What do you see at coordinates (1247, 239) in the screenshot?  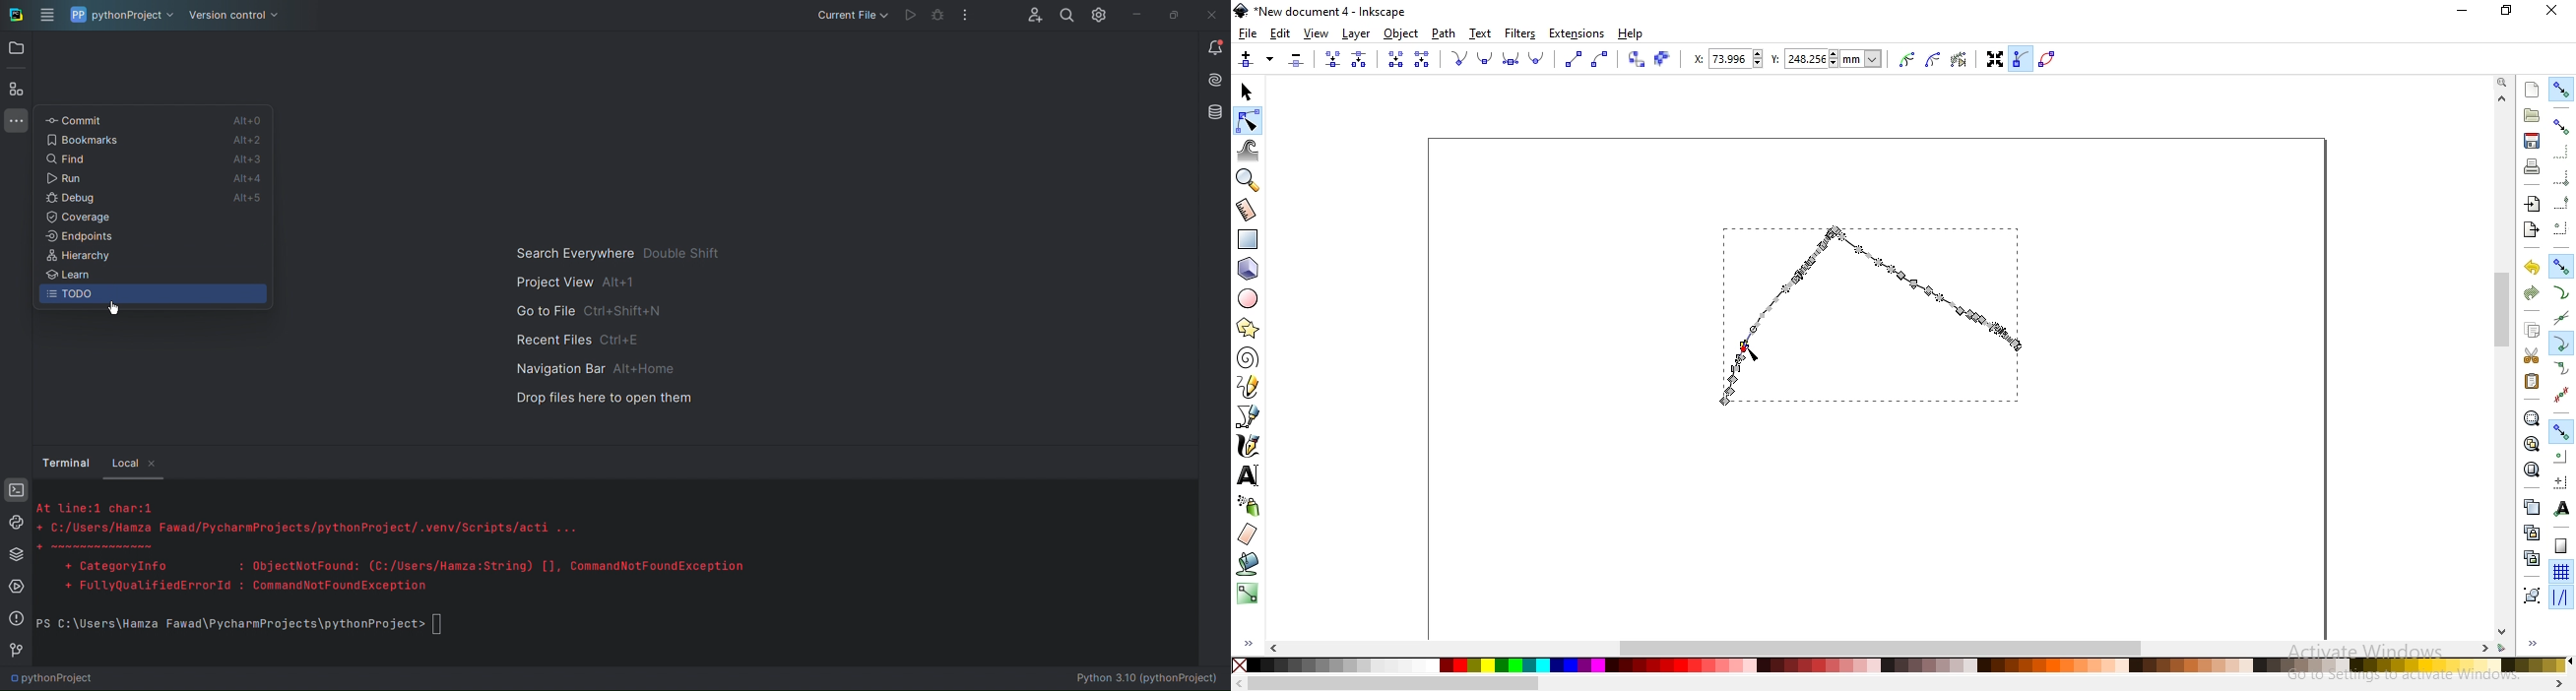 I see `create rectangles and squares` at bounding box center [1247, 239].